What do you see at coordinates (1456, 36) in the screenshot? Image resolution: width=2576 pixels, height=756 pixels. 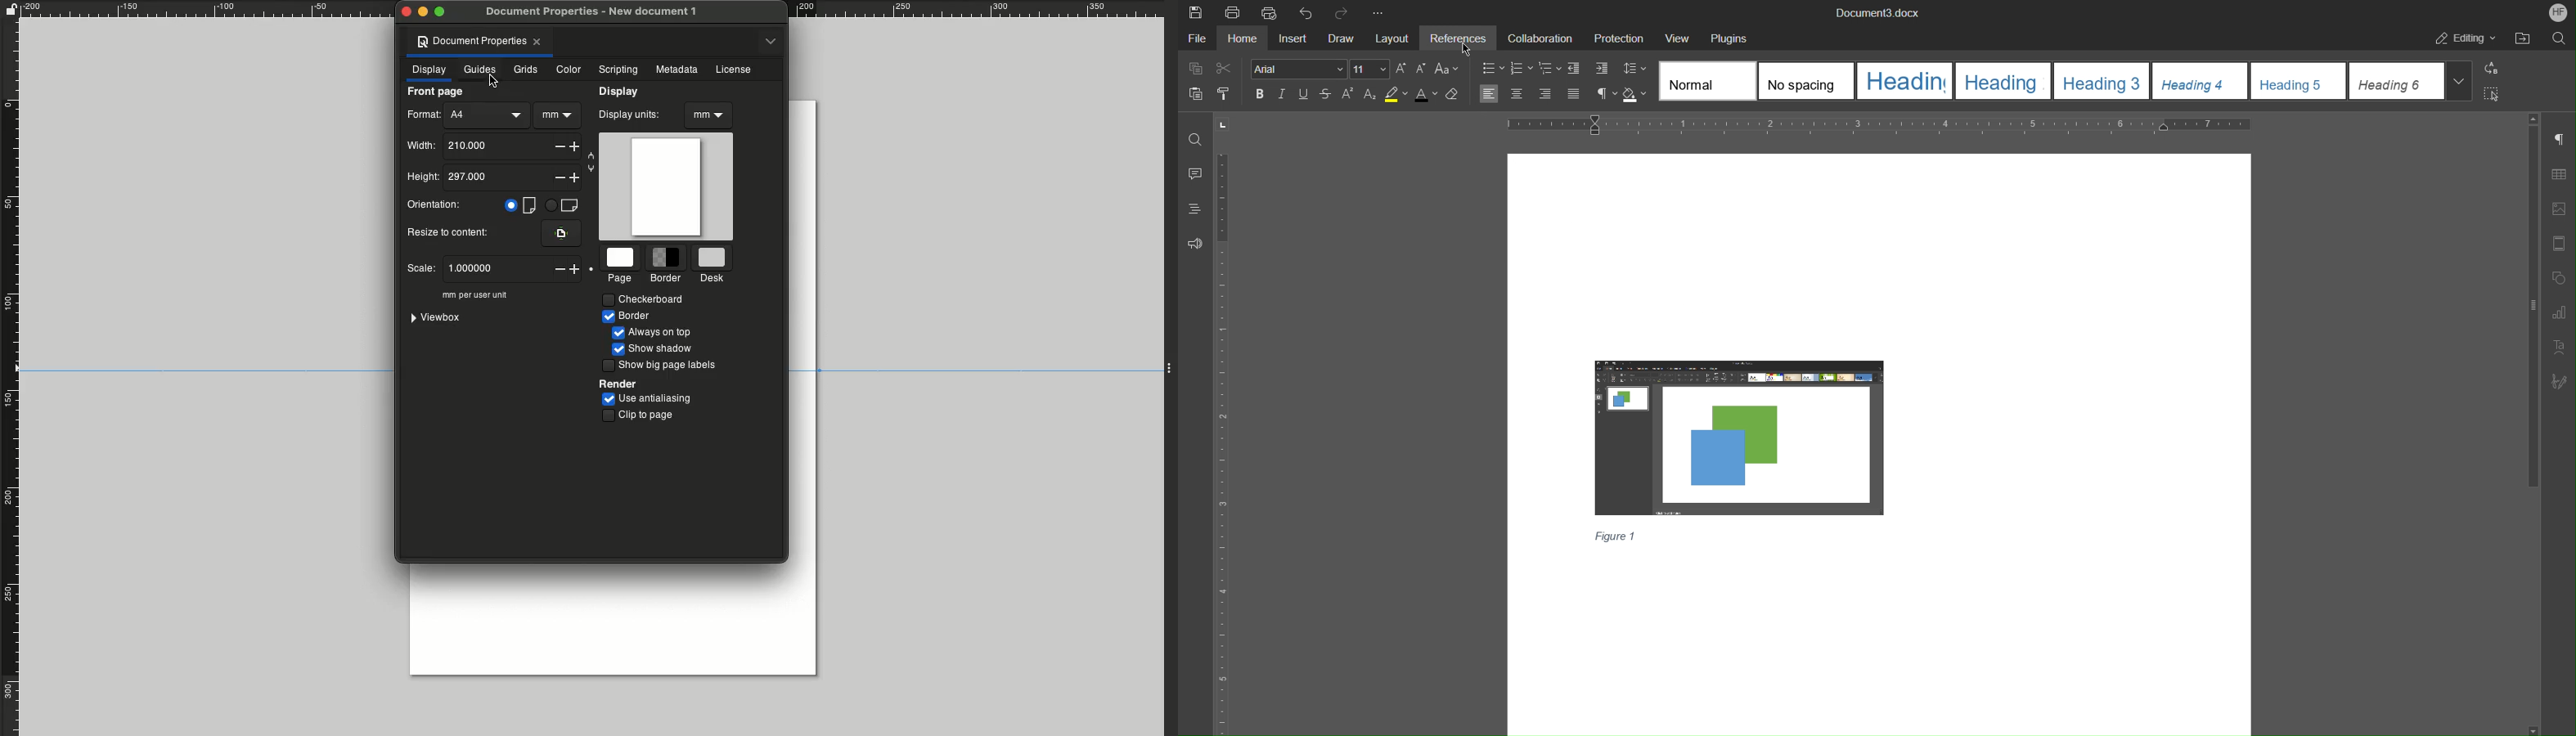 I see `References` at bounding box center [1456, 36].